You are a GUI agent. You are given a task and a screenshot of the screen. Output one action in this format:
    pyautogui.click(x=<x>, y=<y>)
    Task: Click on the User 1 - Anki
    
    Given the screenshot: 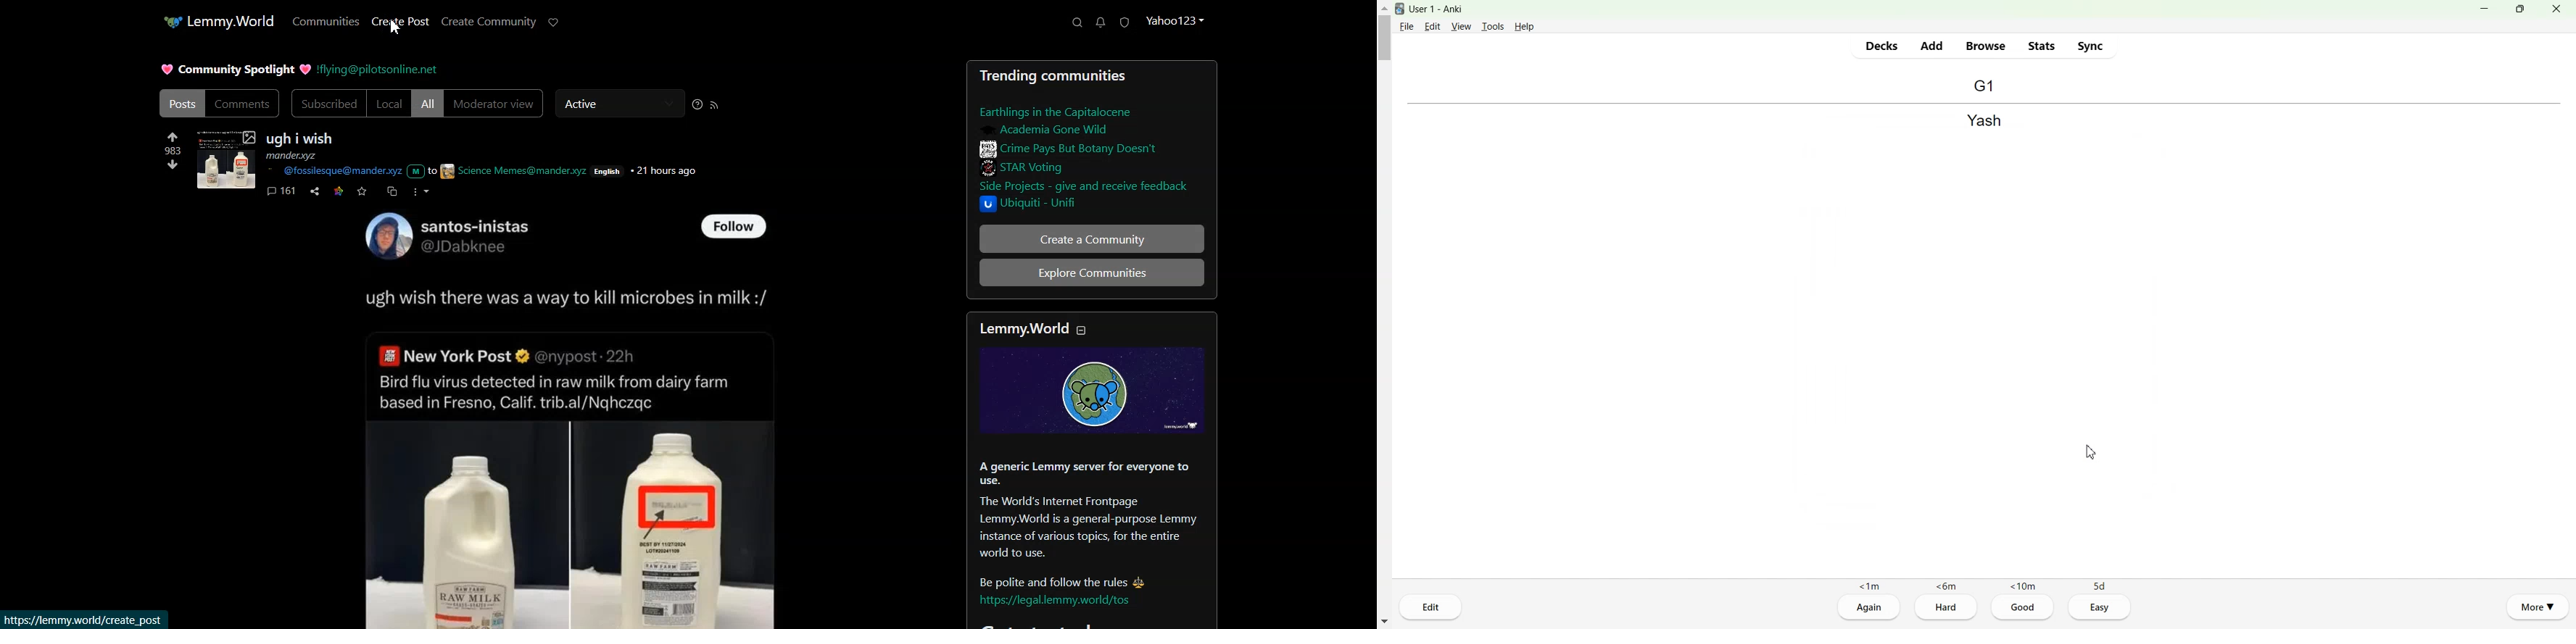 What is the action you would take?
    pyautogui.click(x=1444, y=9)
    